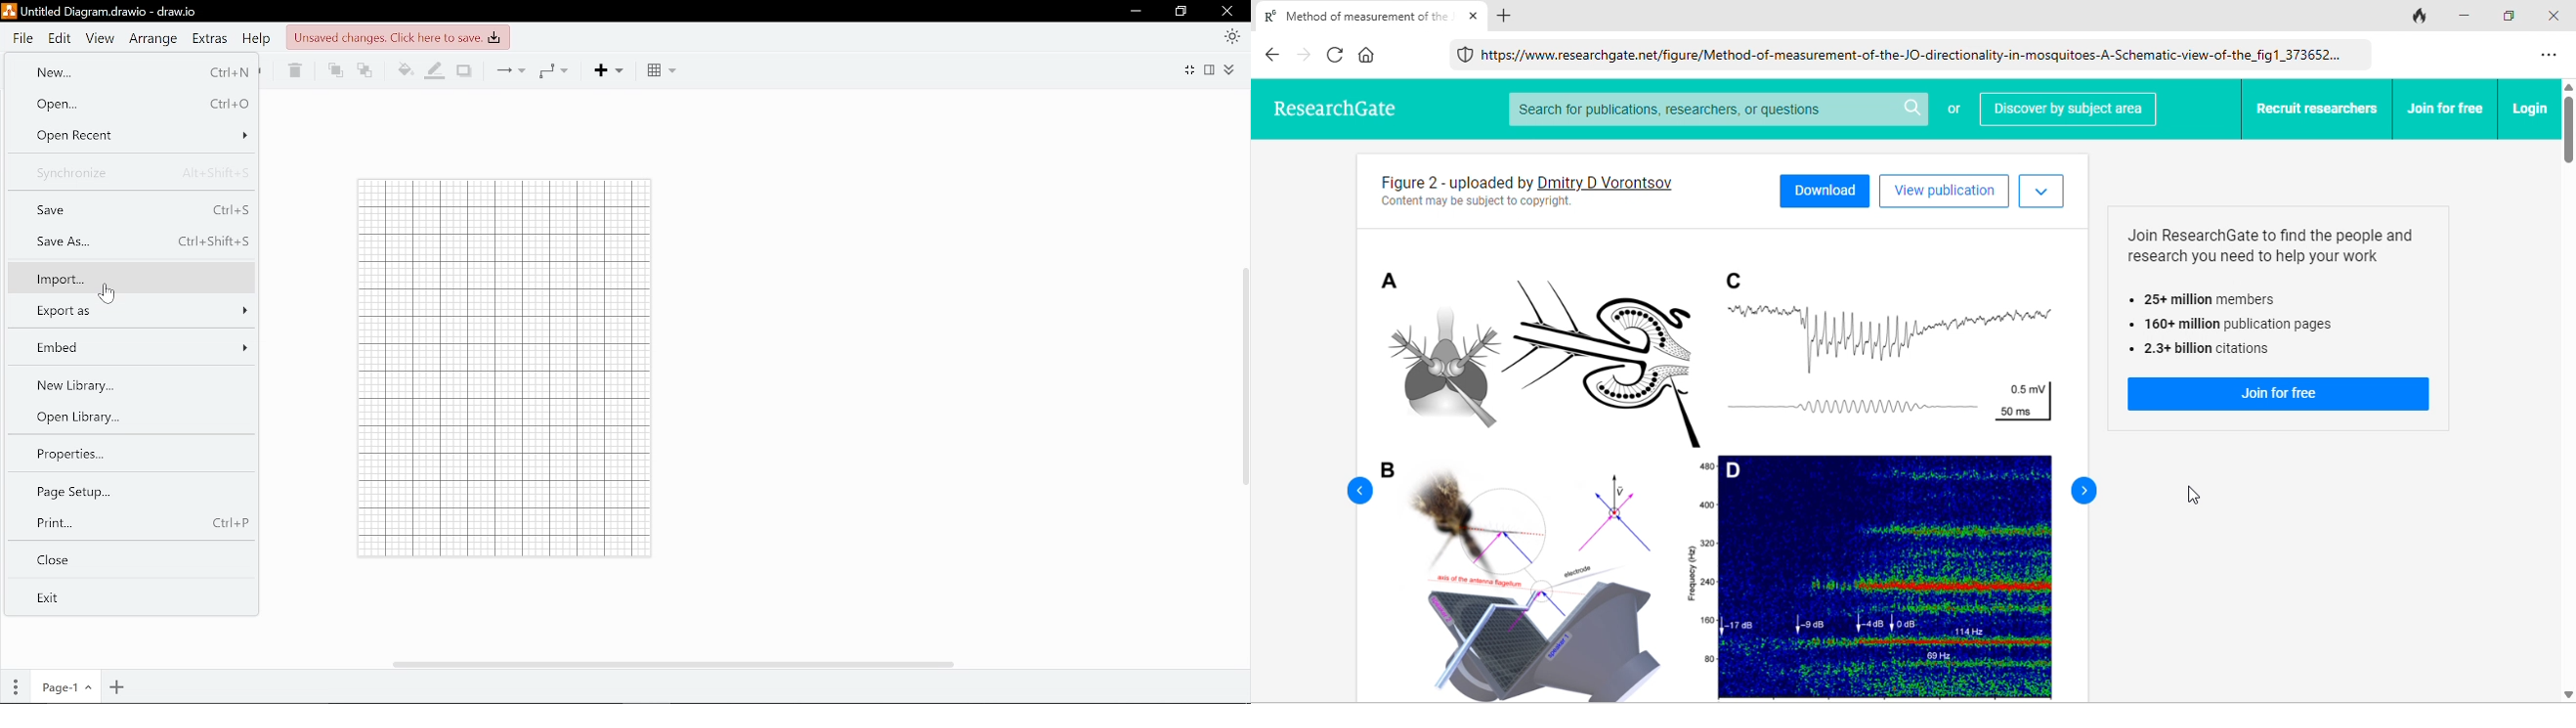 Image resolution: width=2576 pixels, height=728 pixels. Describe the element at coordinates (127, 383) in the screenshot. I see `New library` at that location.